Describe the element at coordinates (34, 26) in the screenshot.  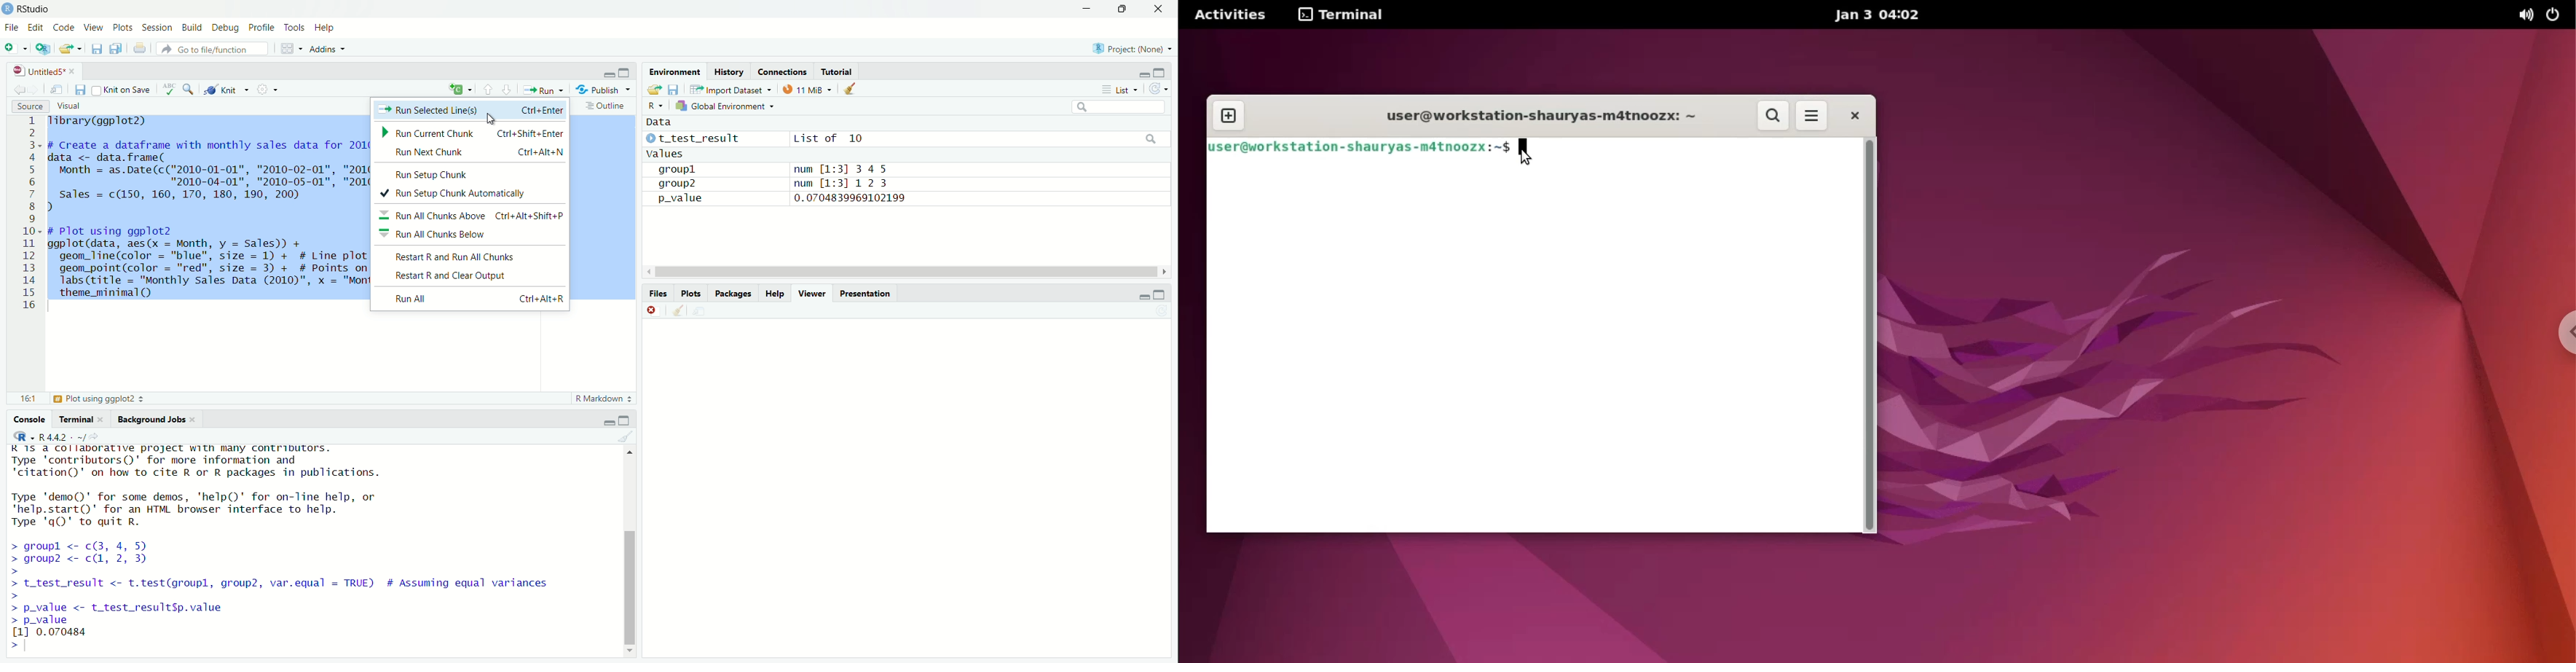
I see `Edit` at that location.